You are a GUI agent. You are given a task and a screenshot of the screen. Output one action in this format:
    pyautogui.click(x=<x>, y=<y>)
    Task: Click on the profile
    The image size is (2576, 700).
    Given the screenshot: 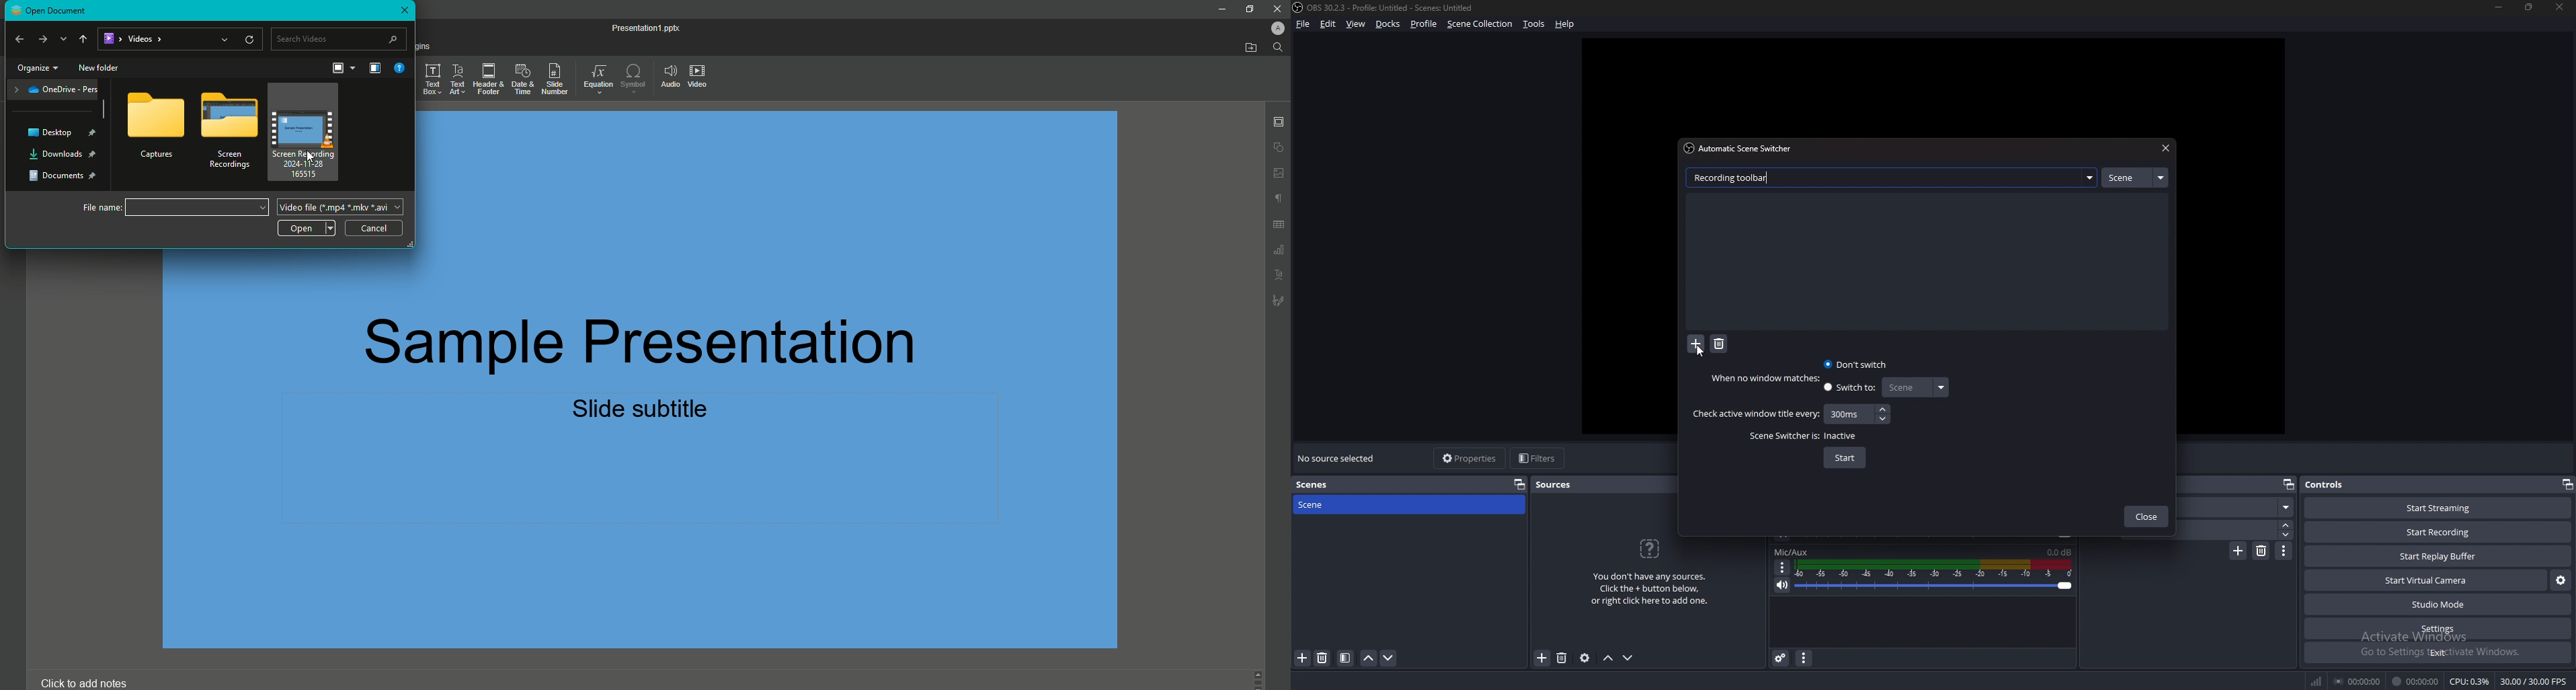 What is the action you would take?
    pyautogui.click(x=1424, y=23)
    